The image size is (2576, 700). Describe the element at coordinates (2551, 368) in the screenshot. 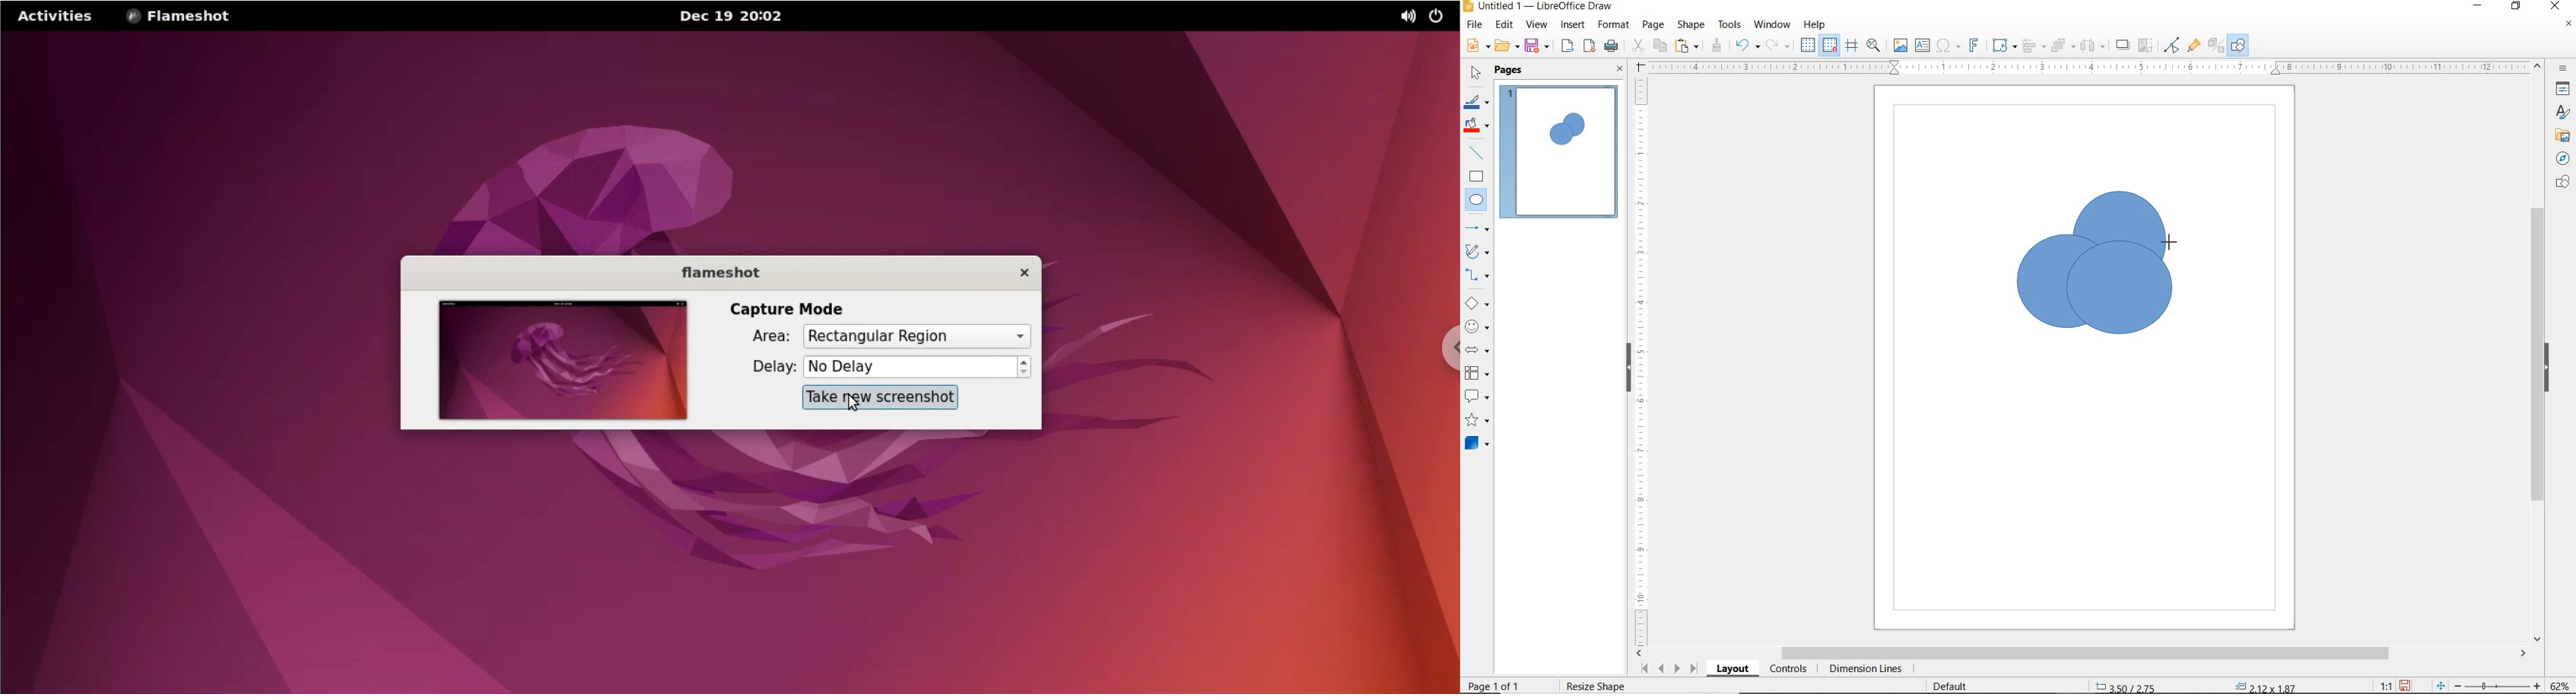

I see `HIDE` at that location.